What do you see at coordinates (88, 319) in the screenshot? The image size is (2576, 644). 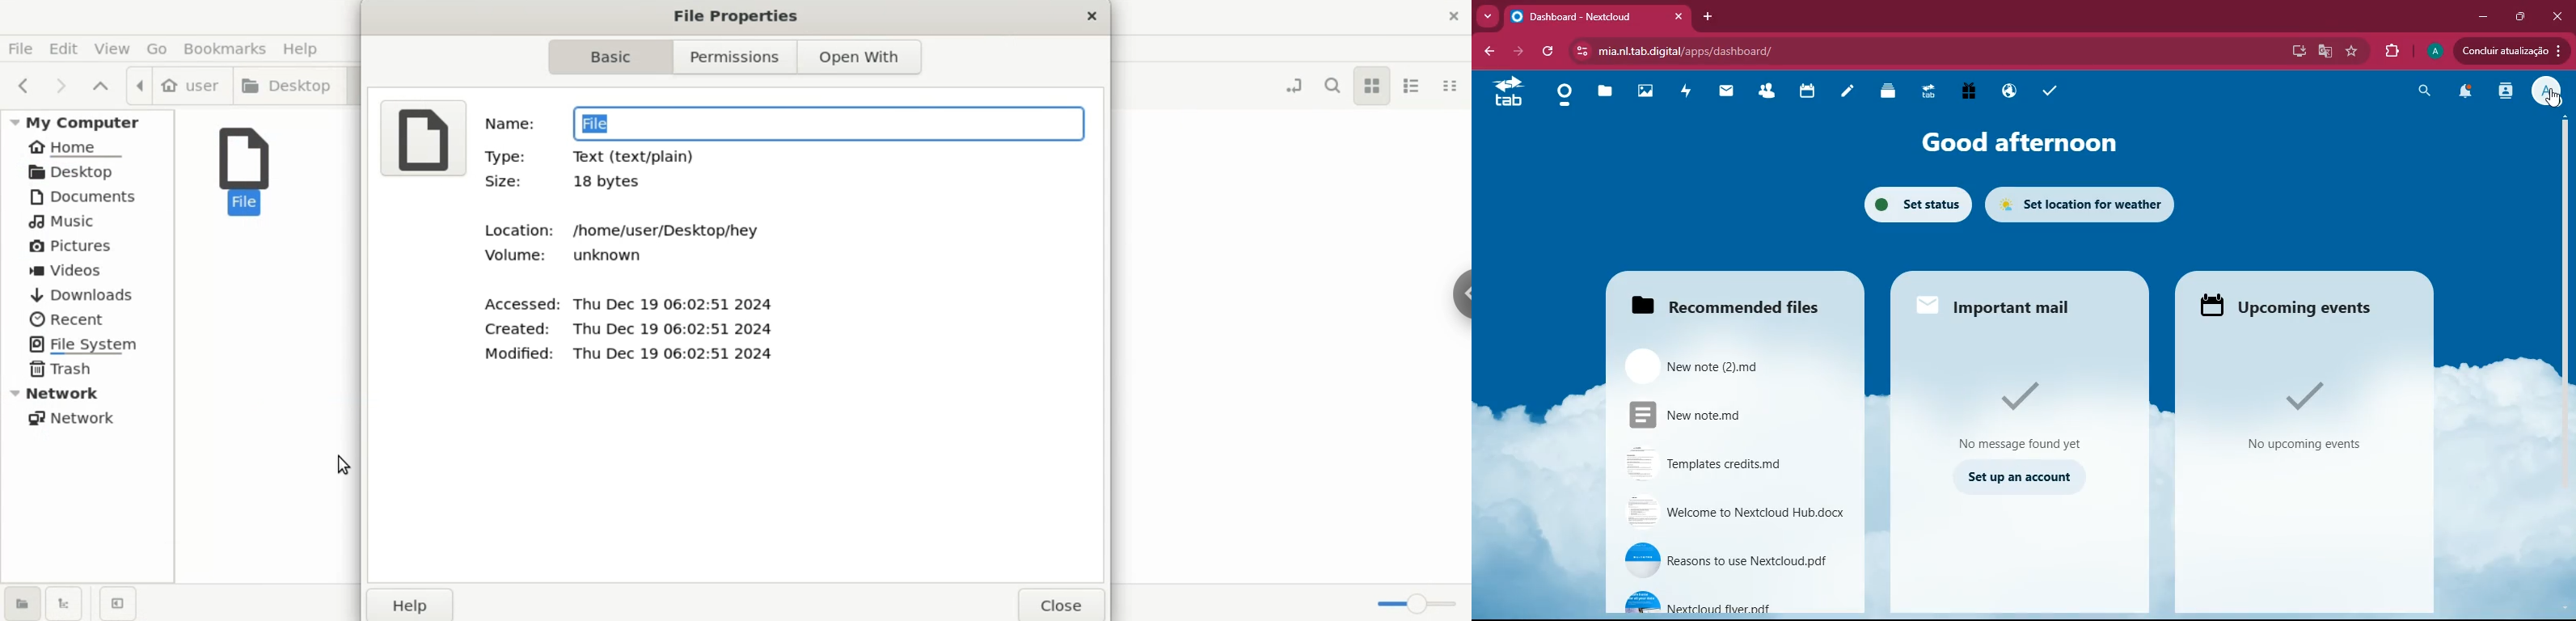 I see `recent` at bounding box center [88, 319].